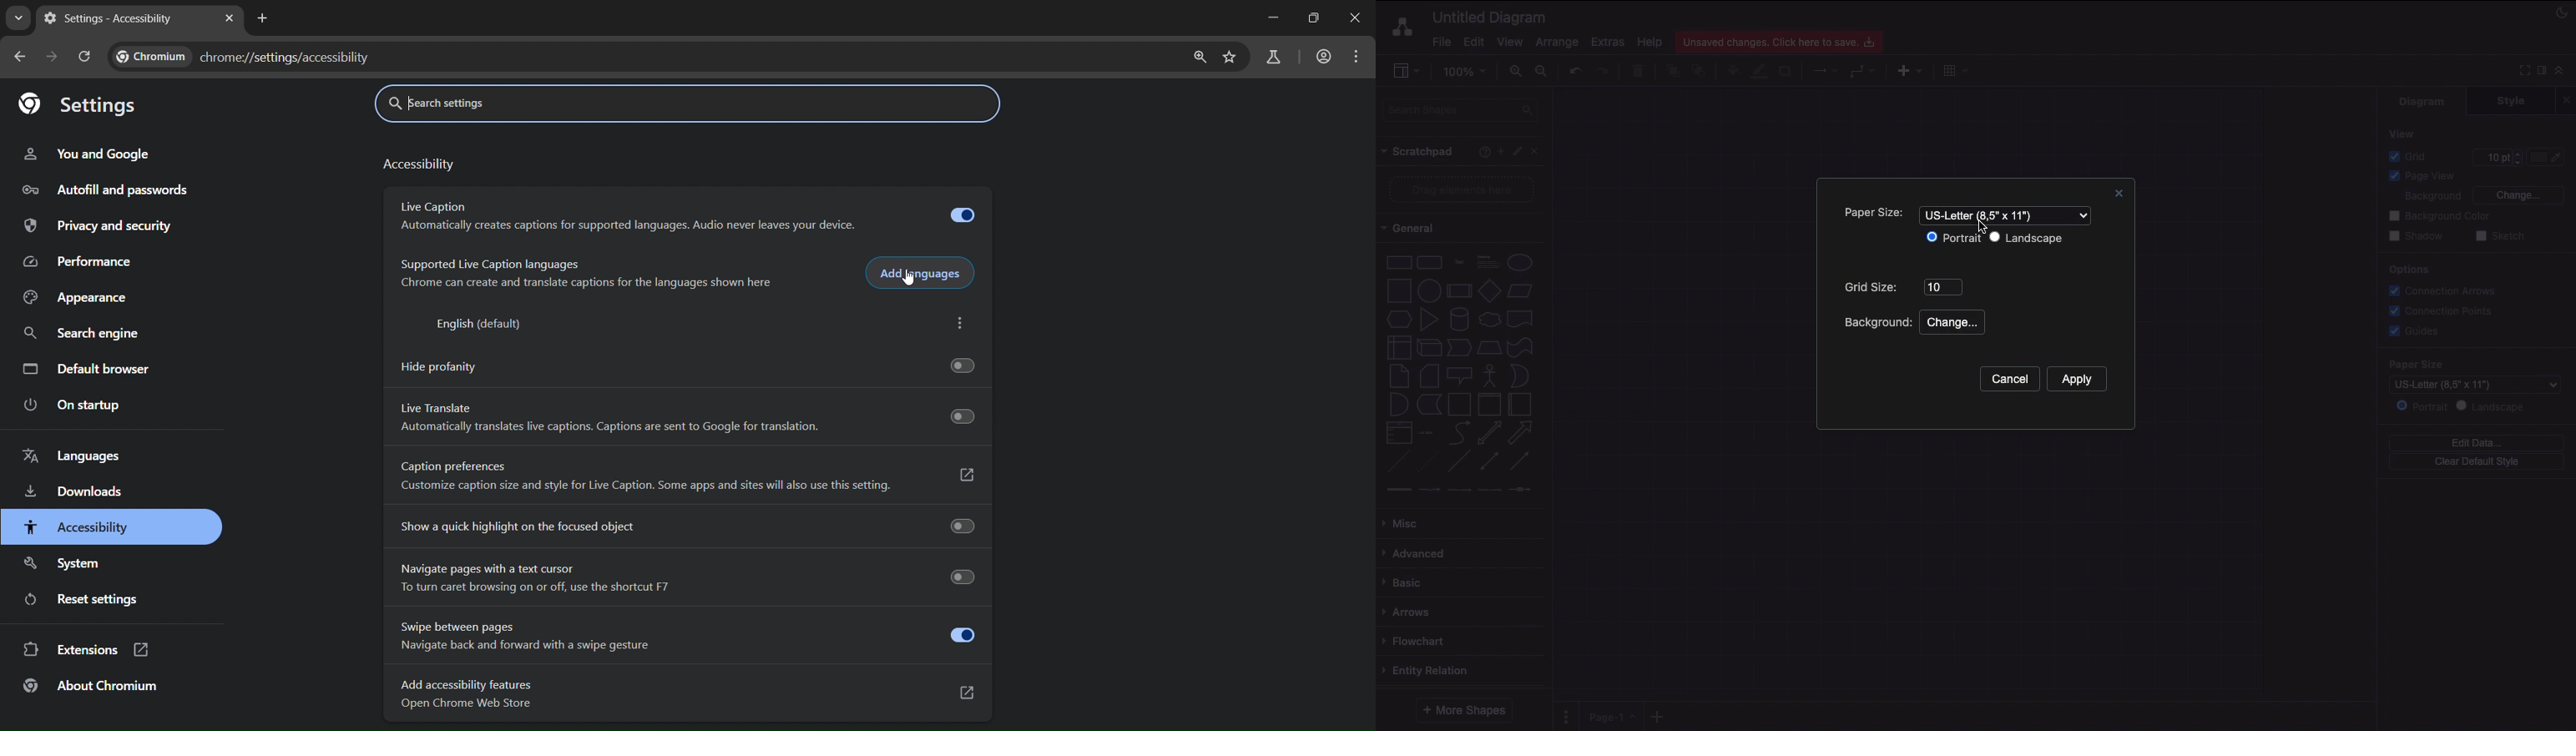  I want to click on Horizontal container, so click(1521, 404).